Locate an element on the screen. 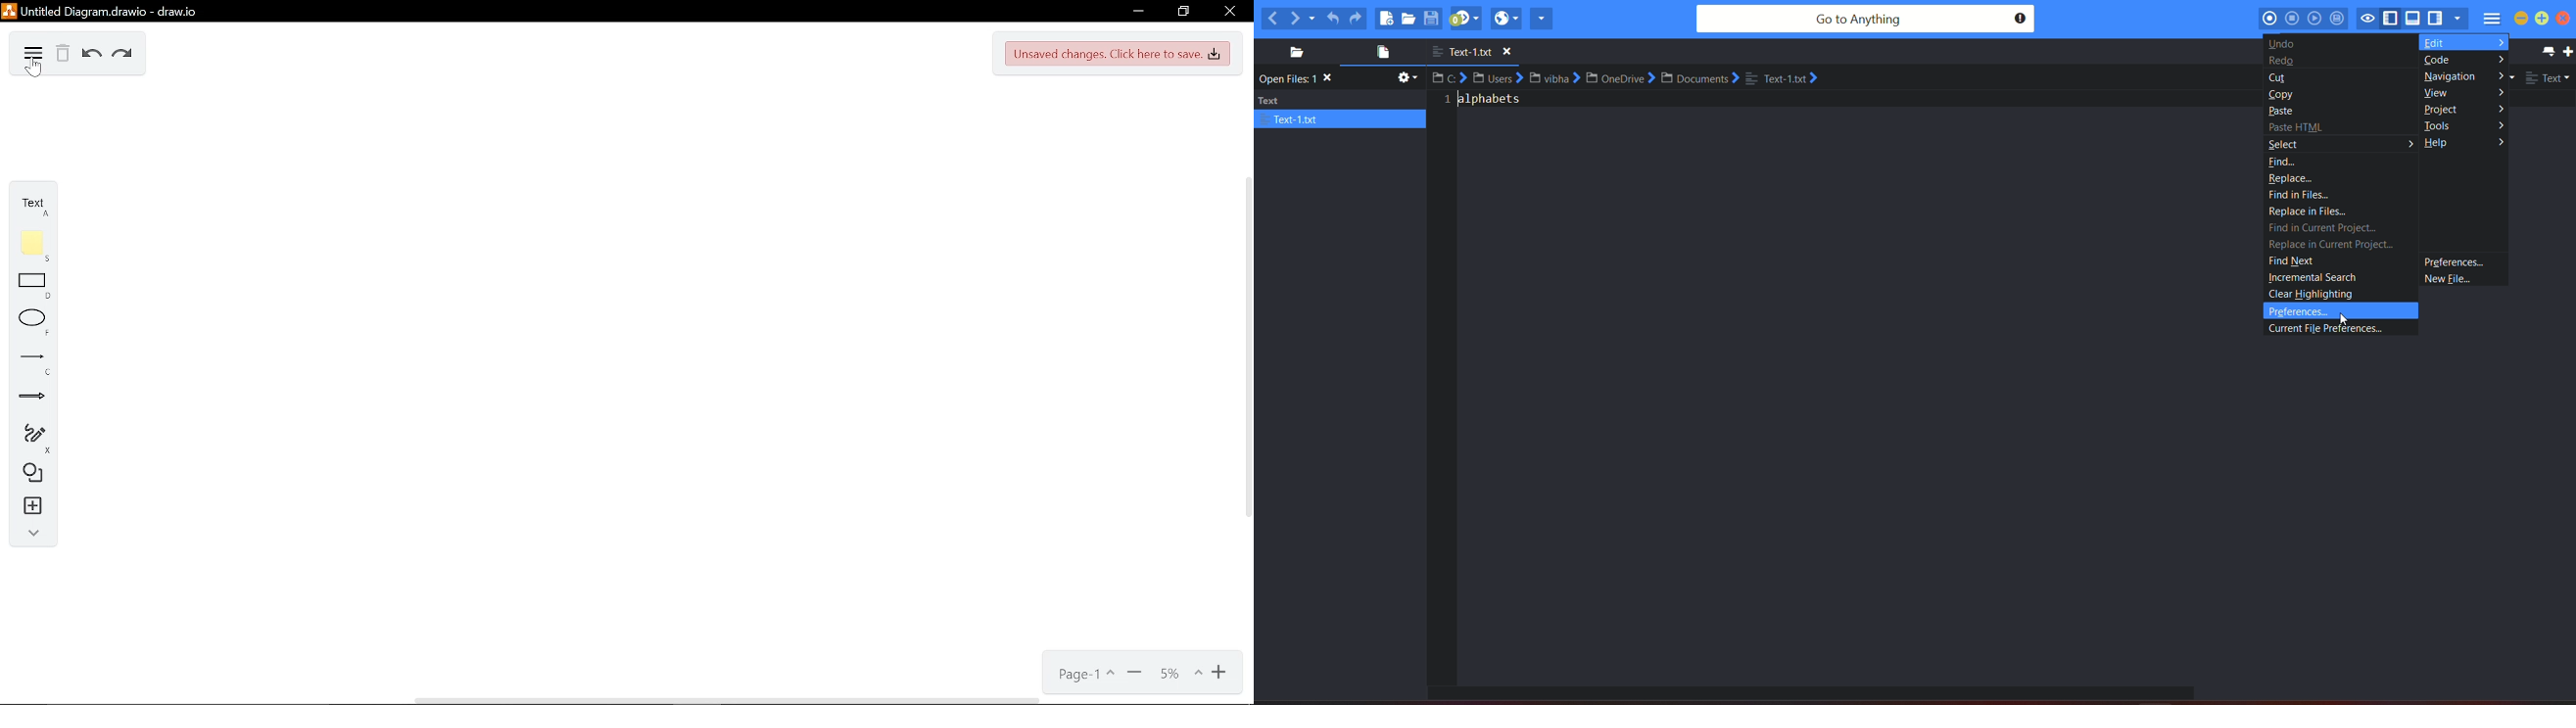 This screenshot has width=2576, height=728. cursor is located at coordinates (34, 71).